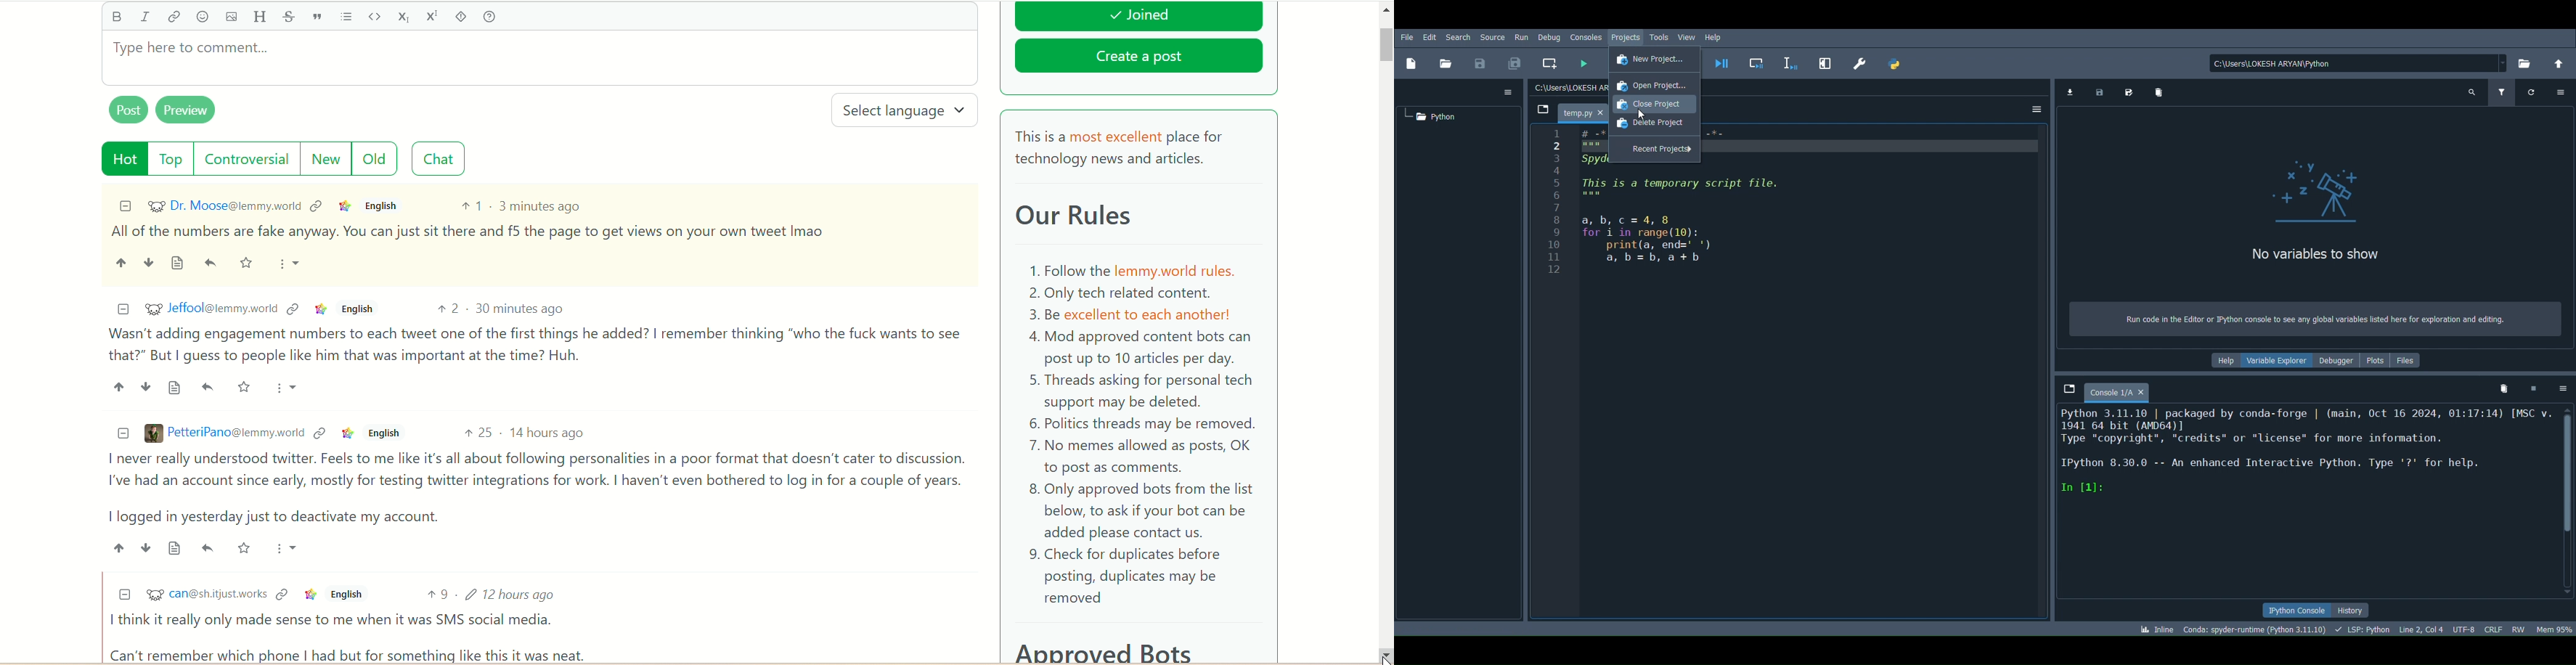 This screenshot has width=2576, height=672. Describe the element at coordinates (1545, 107) in the screenshot. I see `Browse tabs` at that location.